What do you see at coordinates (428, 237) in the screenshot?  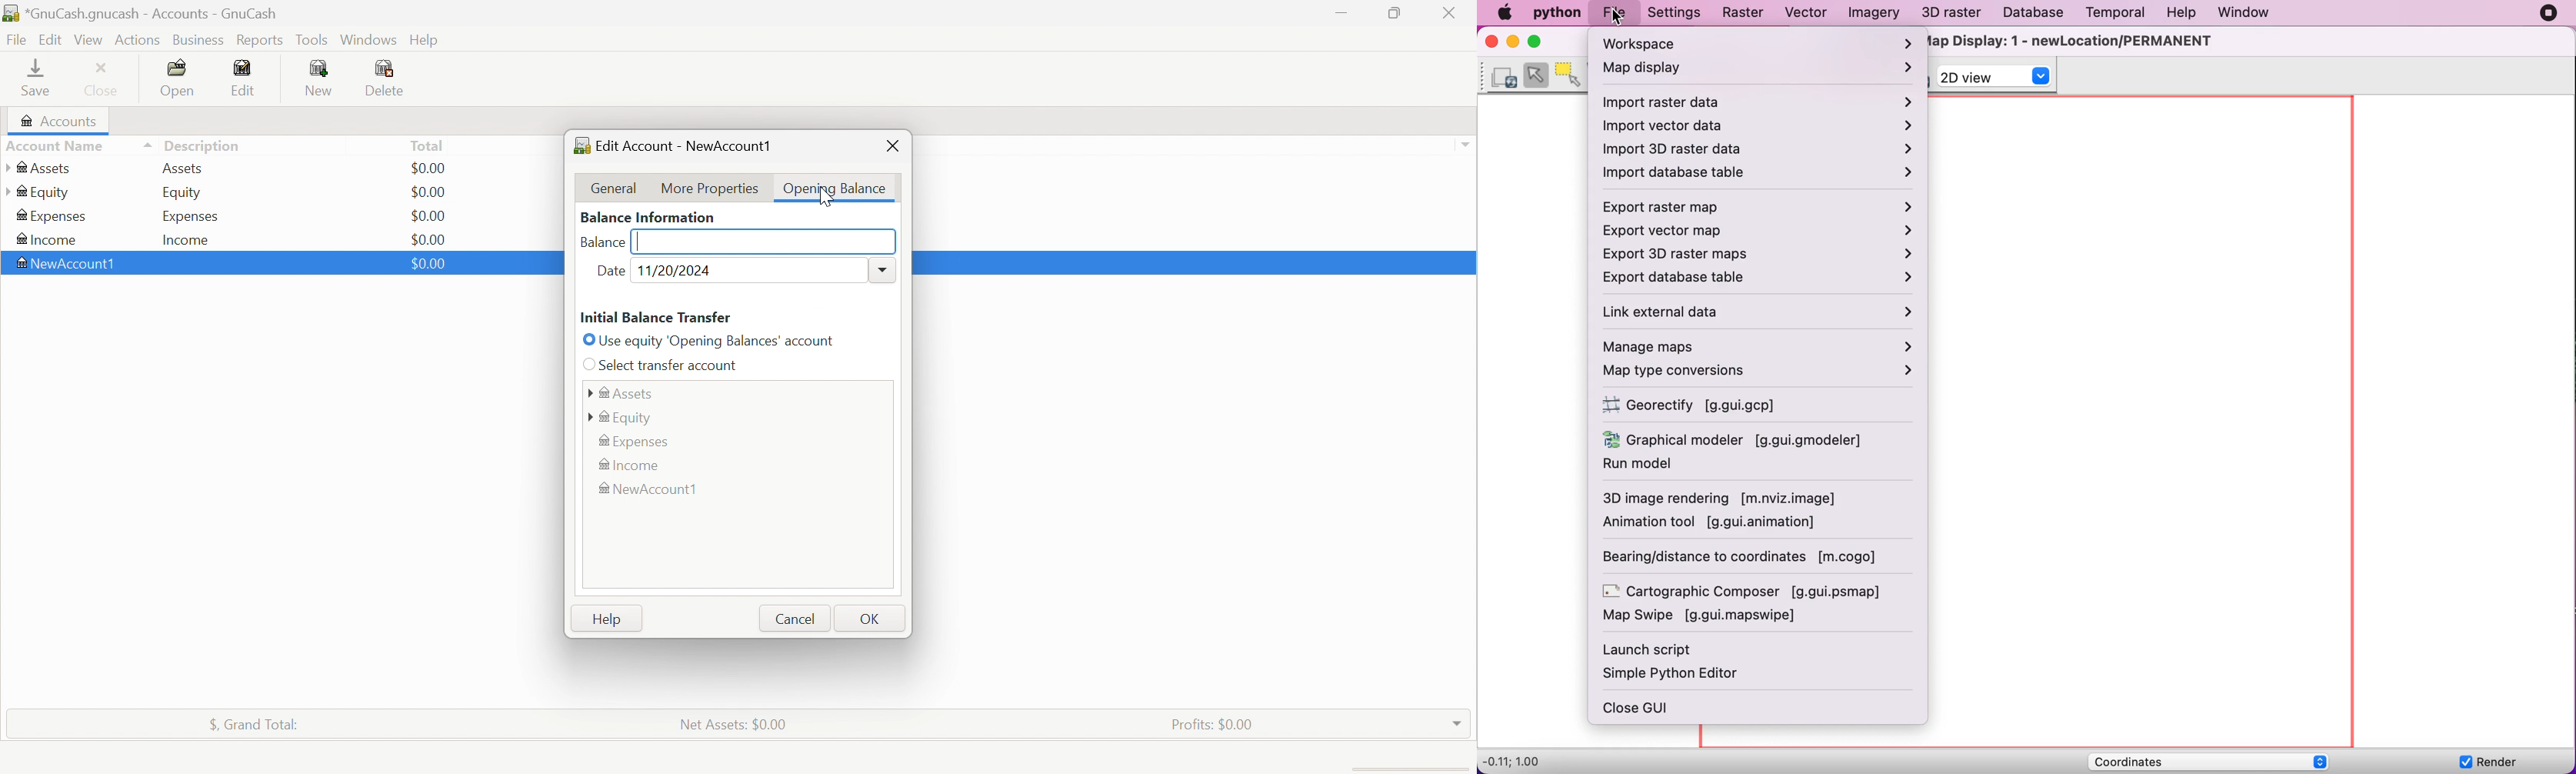 I see `$0.00` at bounding box center [428, 237].